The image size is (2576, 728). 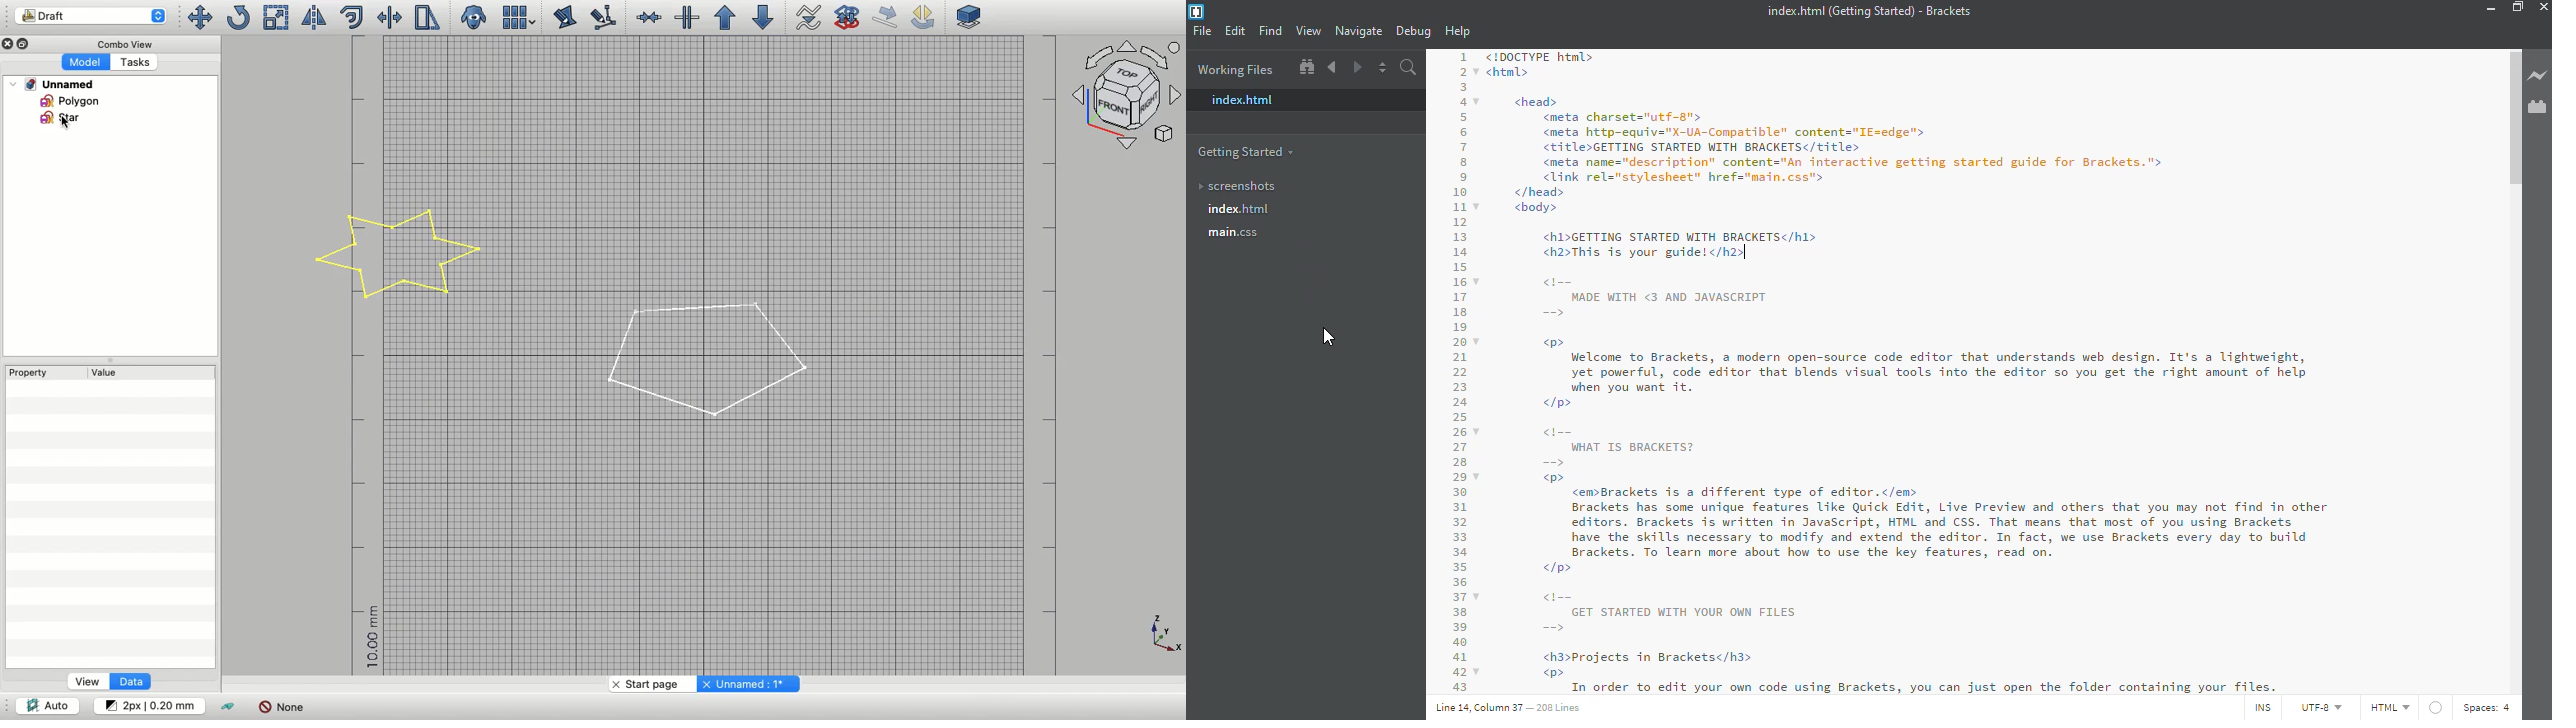 I want to click on Wire to b-spline, so click(x=804, y=18).